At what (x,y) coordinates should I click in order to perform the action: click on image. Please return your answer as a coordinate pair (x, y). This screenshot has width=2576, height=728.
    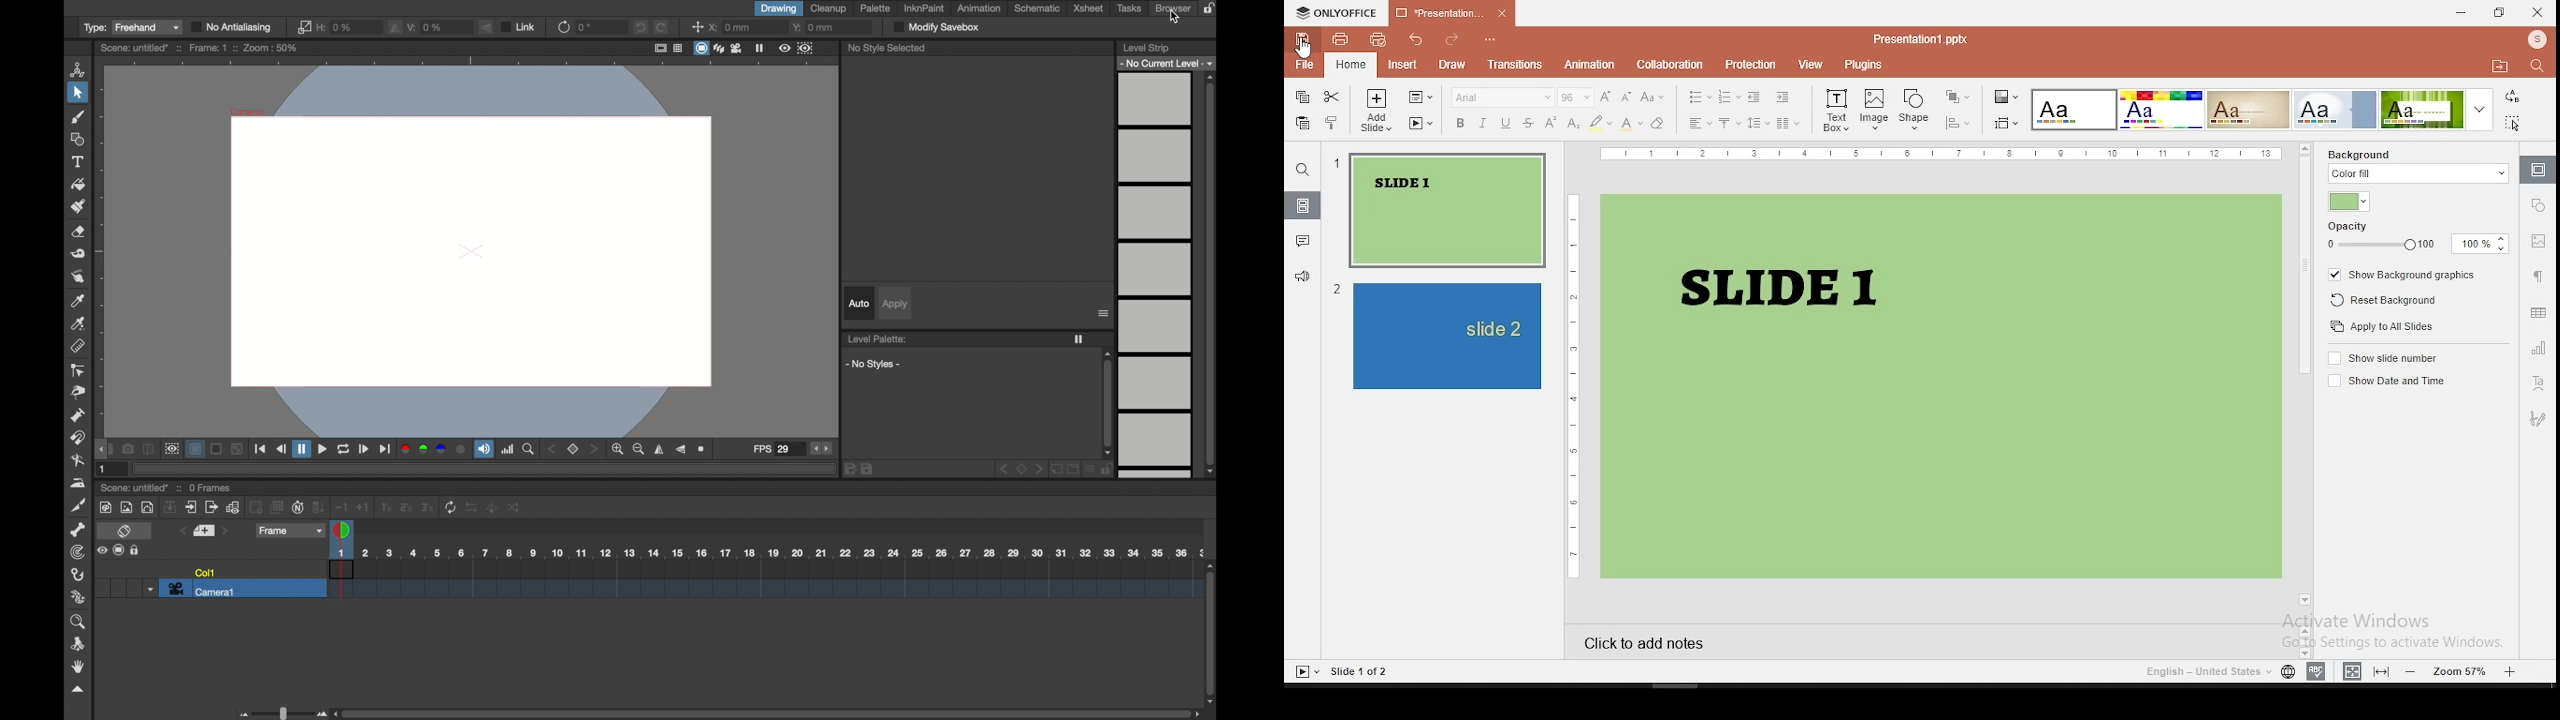
    Looking at the image, I should click on (1874, 109).